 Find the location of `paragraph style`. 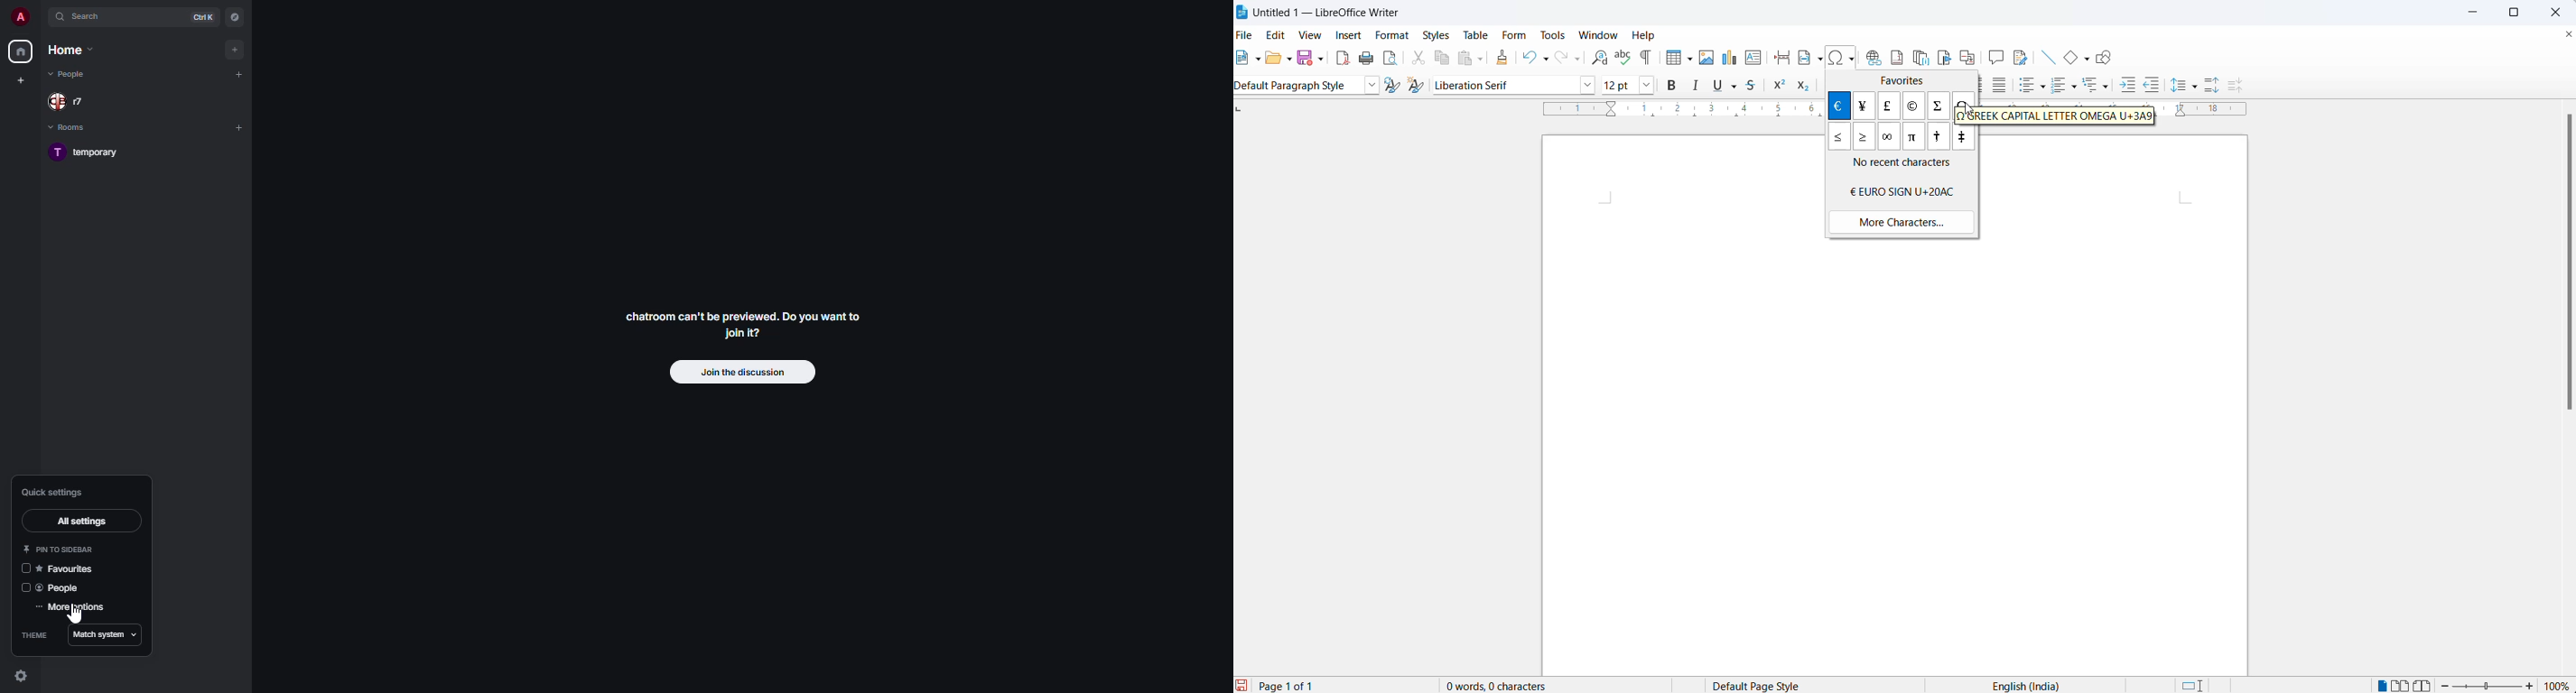

paragraph style is located at coordinates (1294, 86).